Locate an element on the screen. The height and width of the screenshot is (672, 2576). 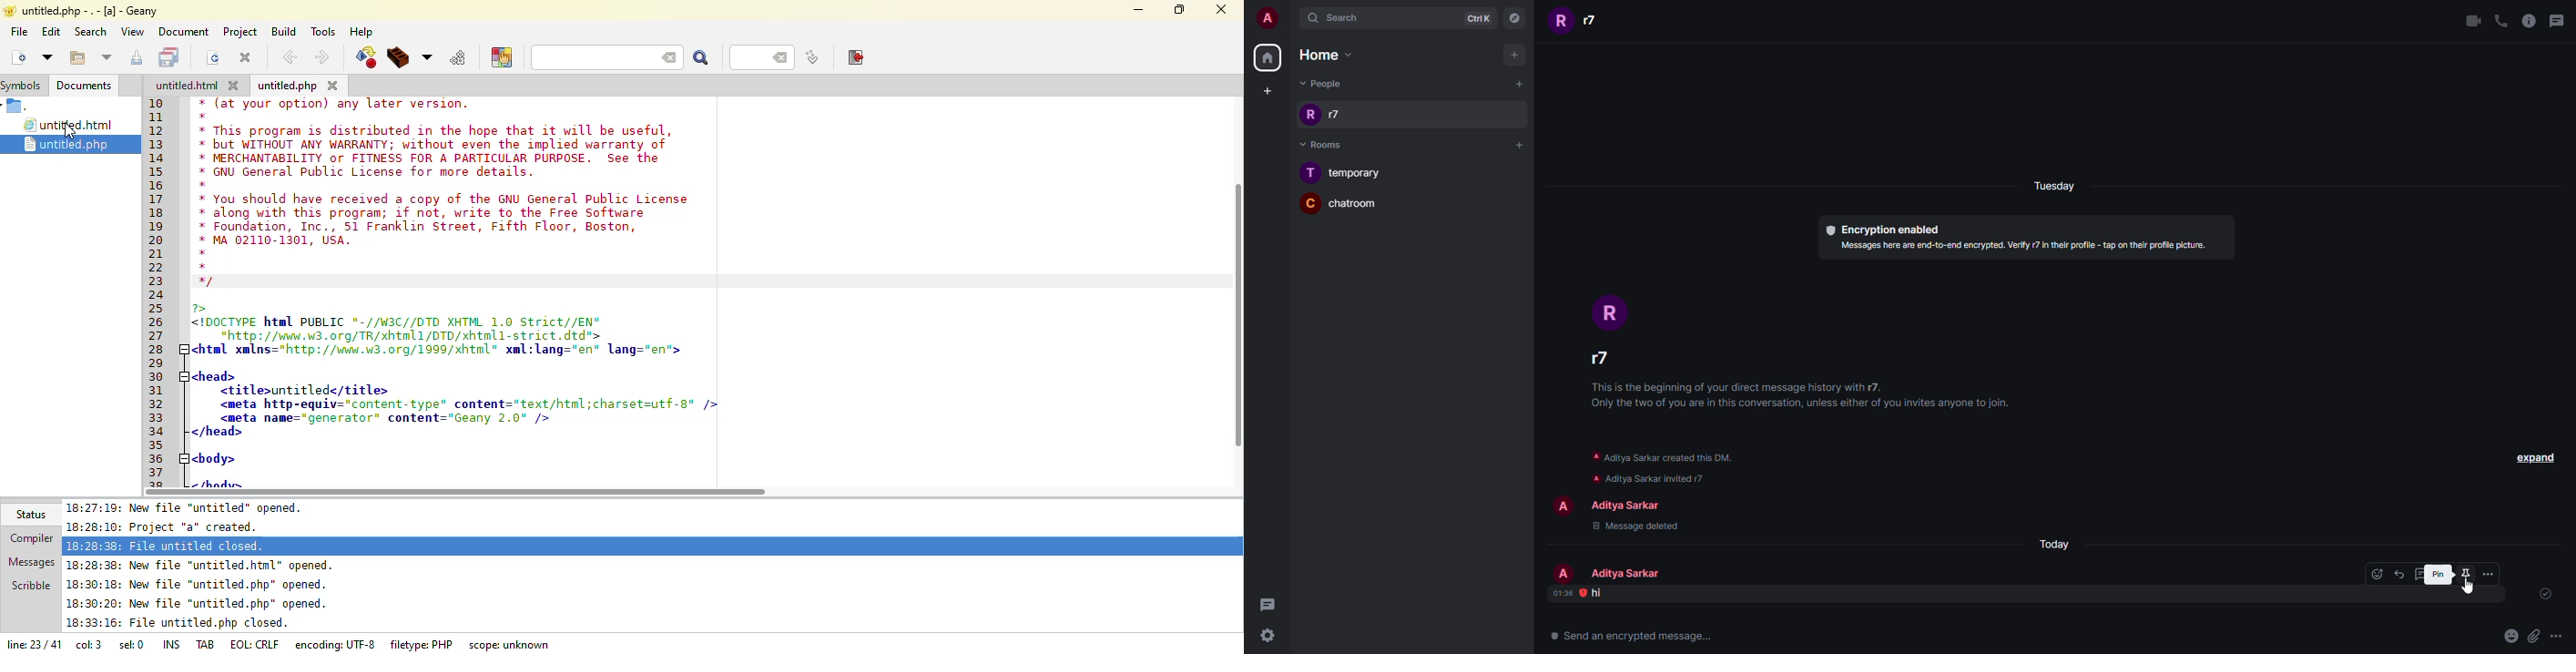
Cursor is located at coordinates (2470, 586).